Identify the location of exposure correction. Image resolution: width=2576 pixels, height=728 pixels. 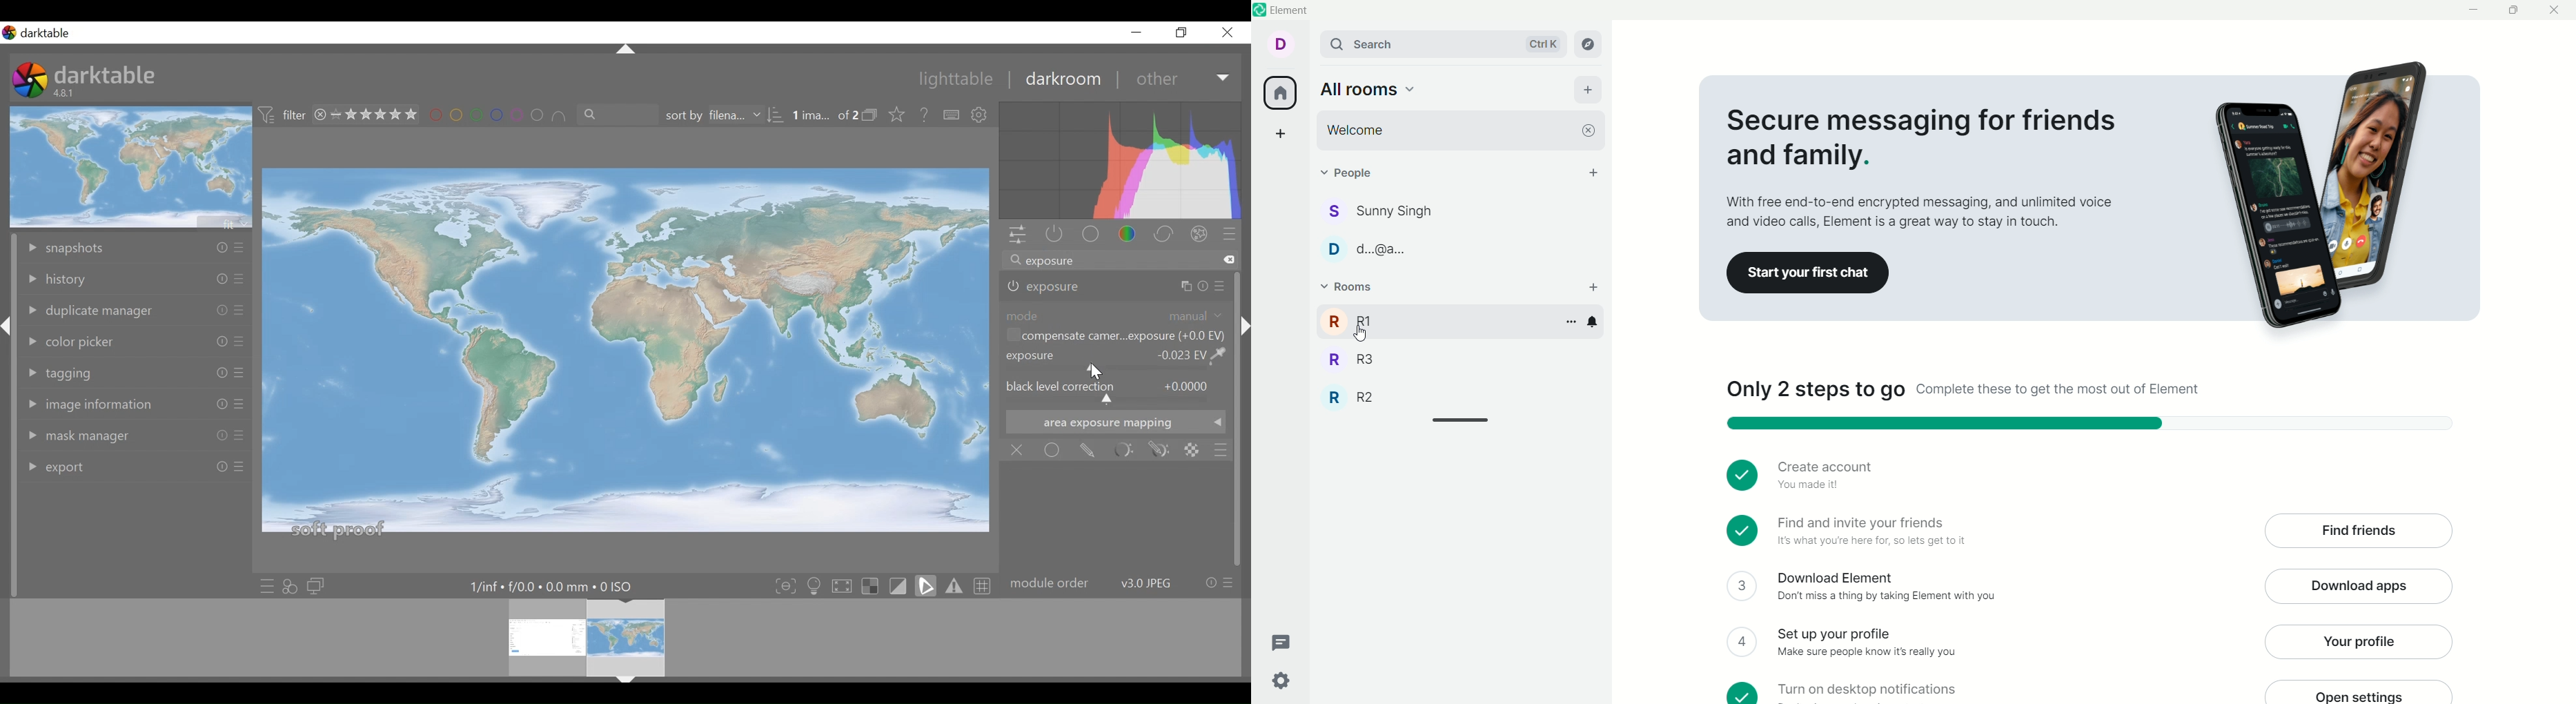
(1051, 287).